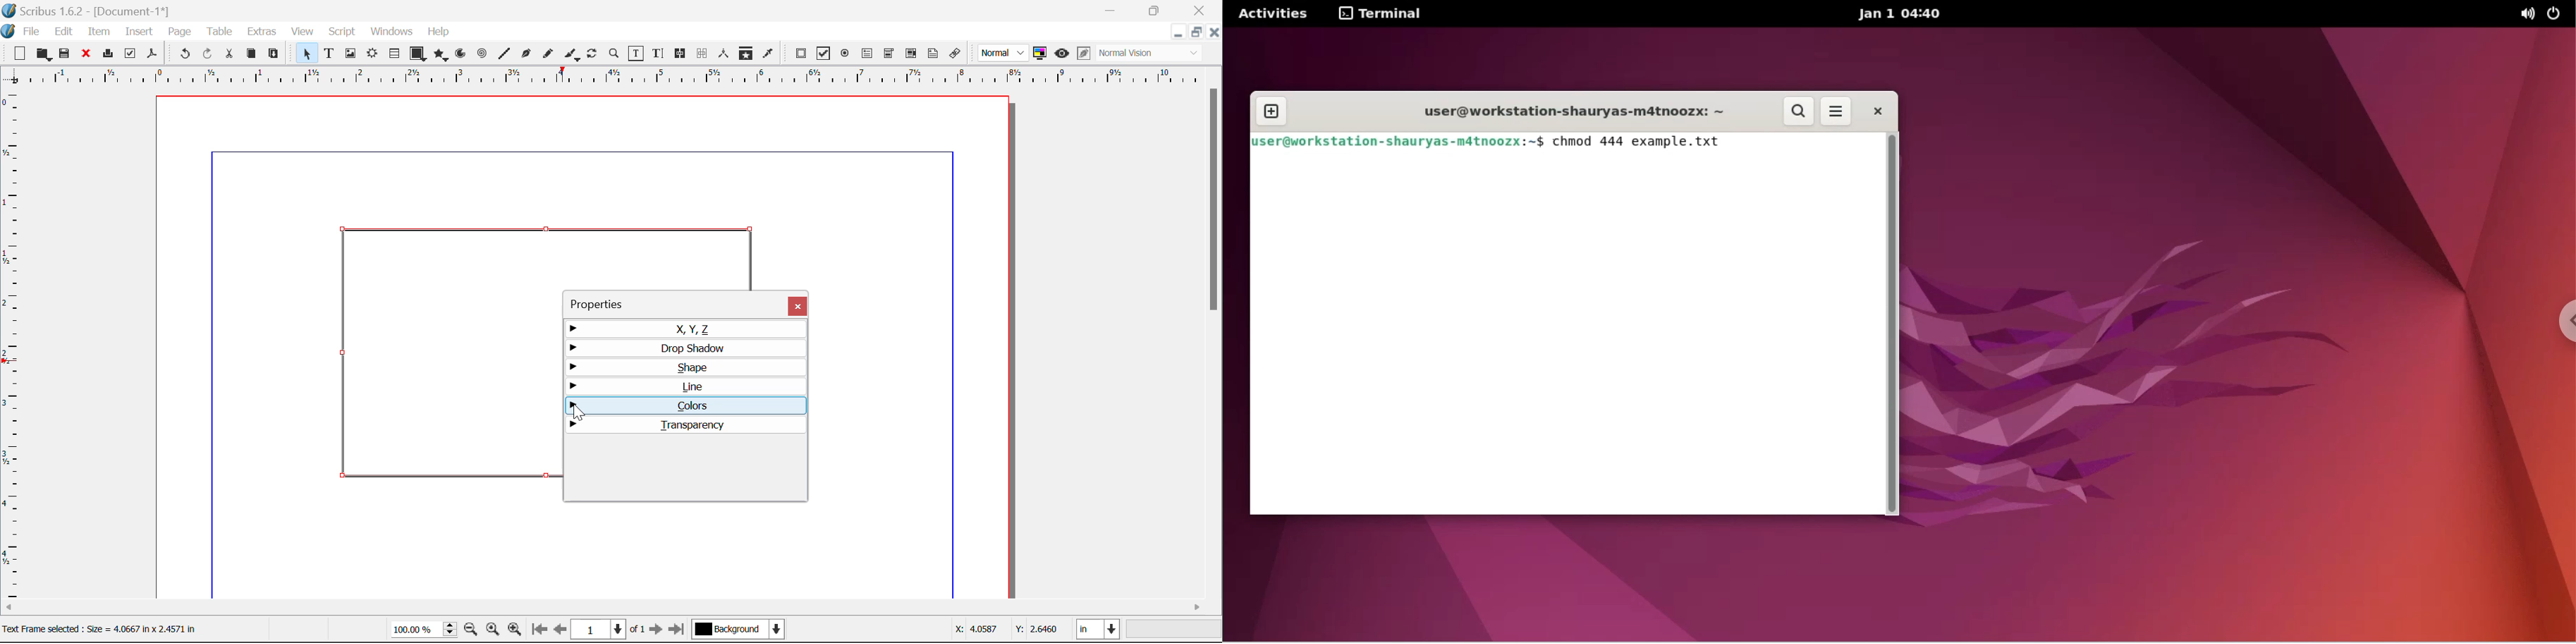 This screenshot has height=644, width=2576. I want to click on Copy Item Properties, so click(746, 53).